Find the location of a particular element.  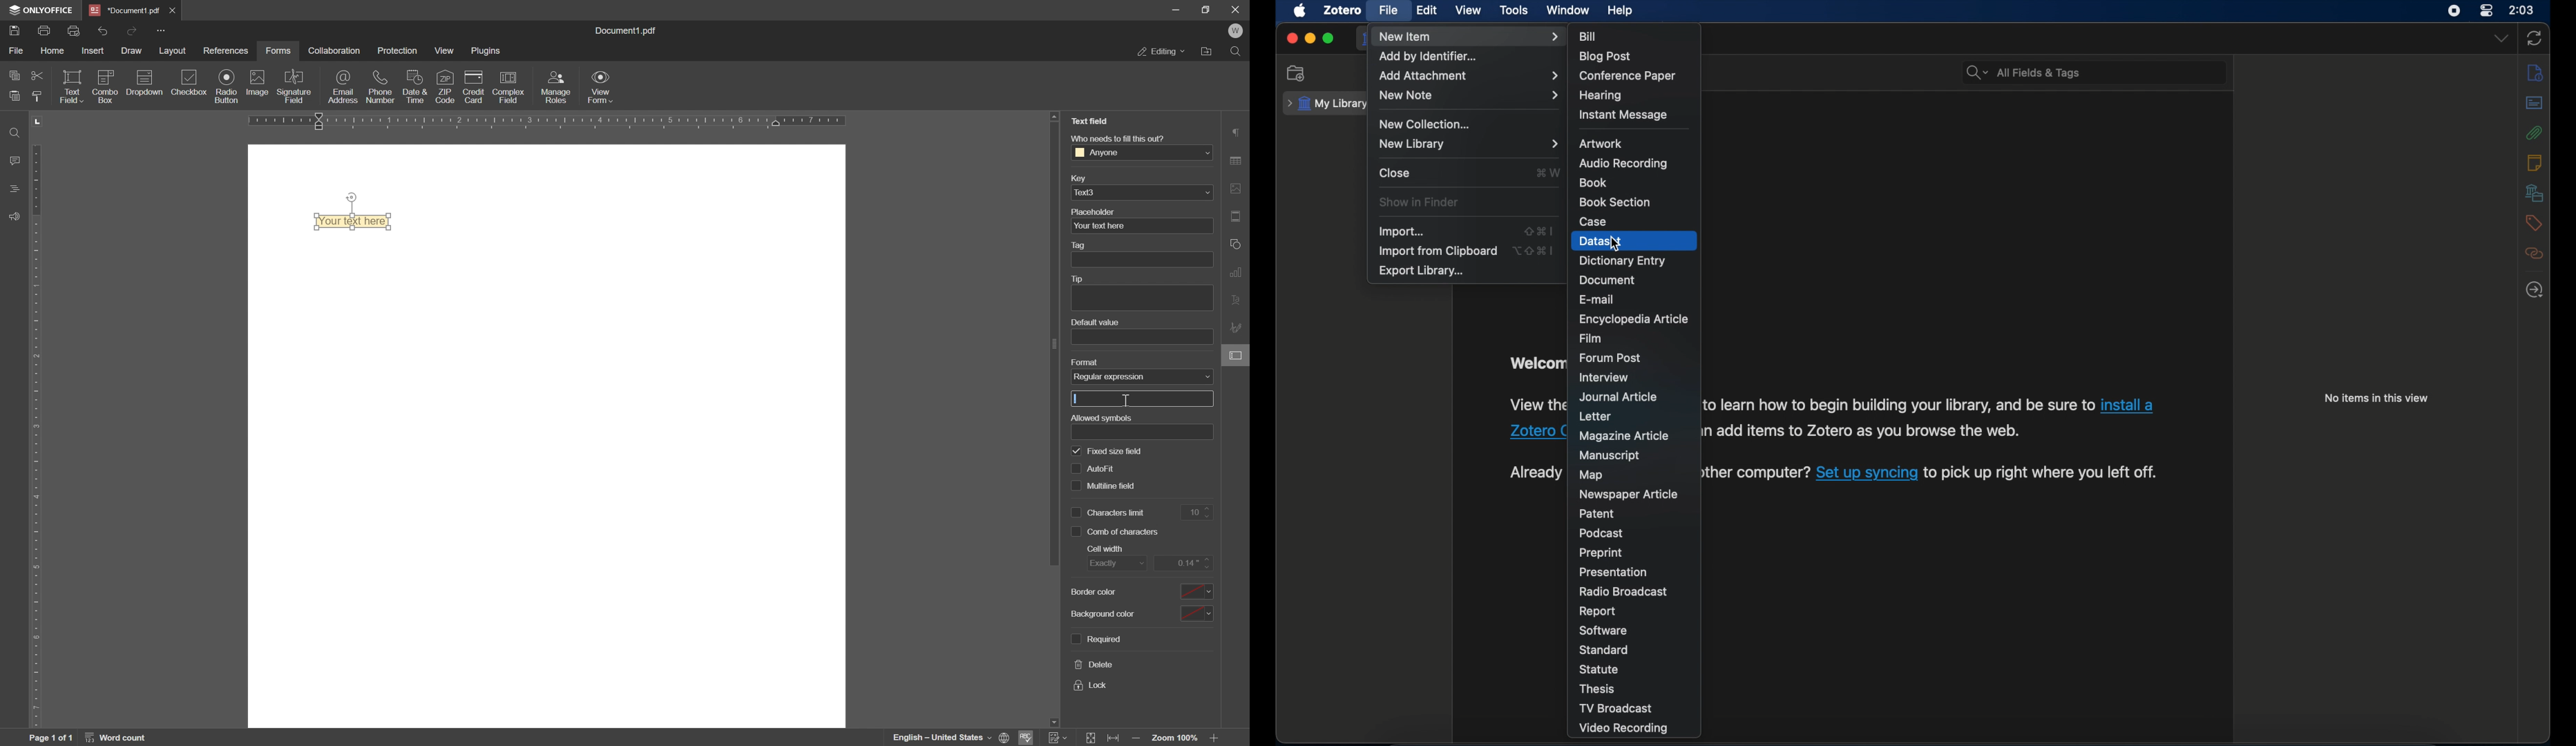

new collection is located at coordinates (1425, 124).